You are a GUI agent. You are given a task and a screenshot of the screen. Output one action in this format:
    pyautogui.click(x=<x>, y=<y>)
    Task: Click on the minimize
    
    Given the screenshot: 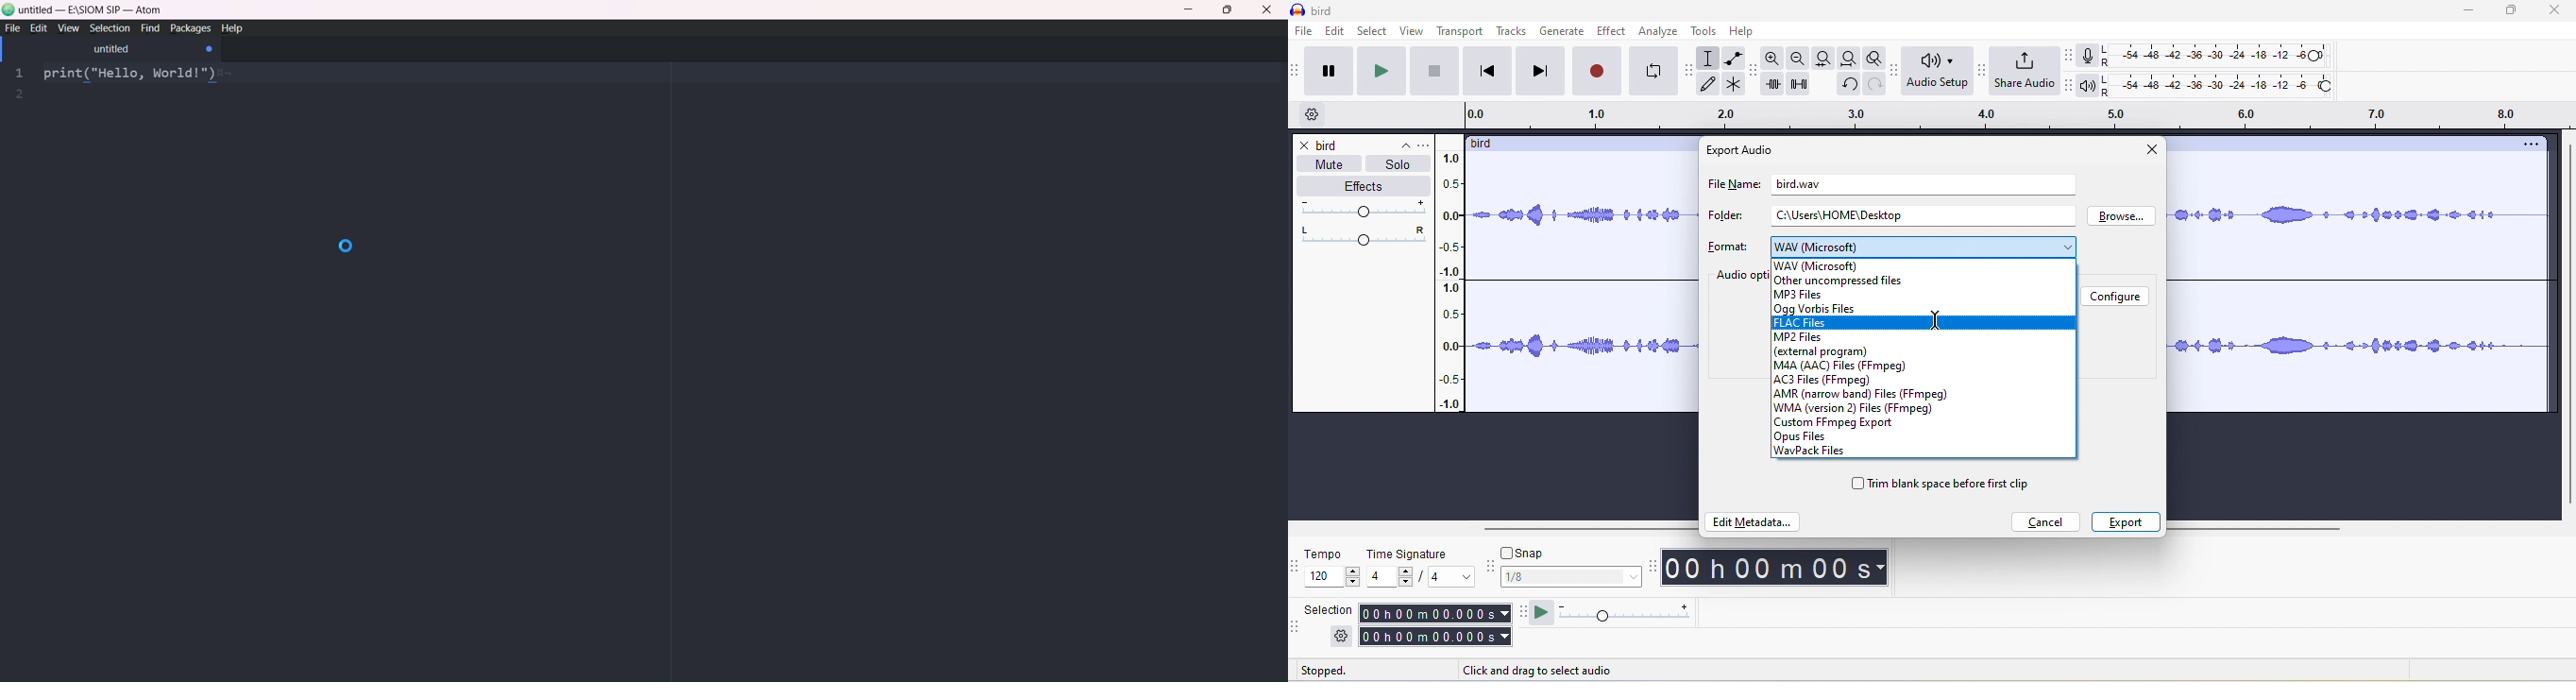 What is the action you would take?
    pyautogui.click(x=1186, y=8)
    